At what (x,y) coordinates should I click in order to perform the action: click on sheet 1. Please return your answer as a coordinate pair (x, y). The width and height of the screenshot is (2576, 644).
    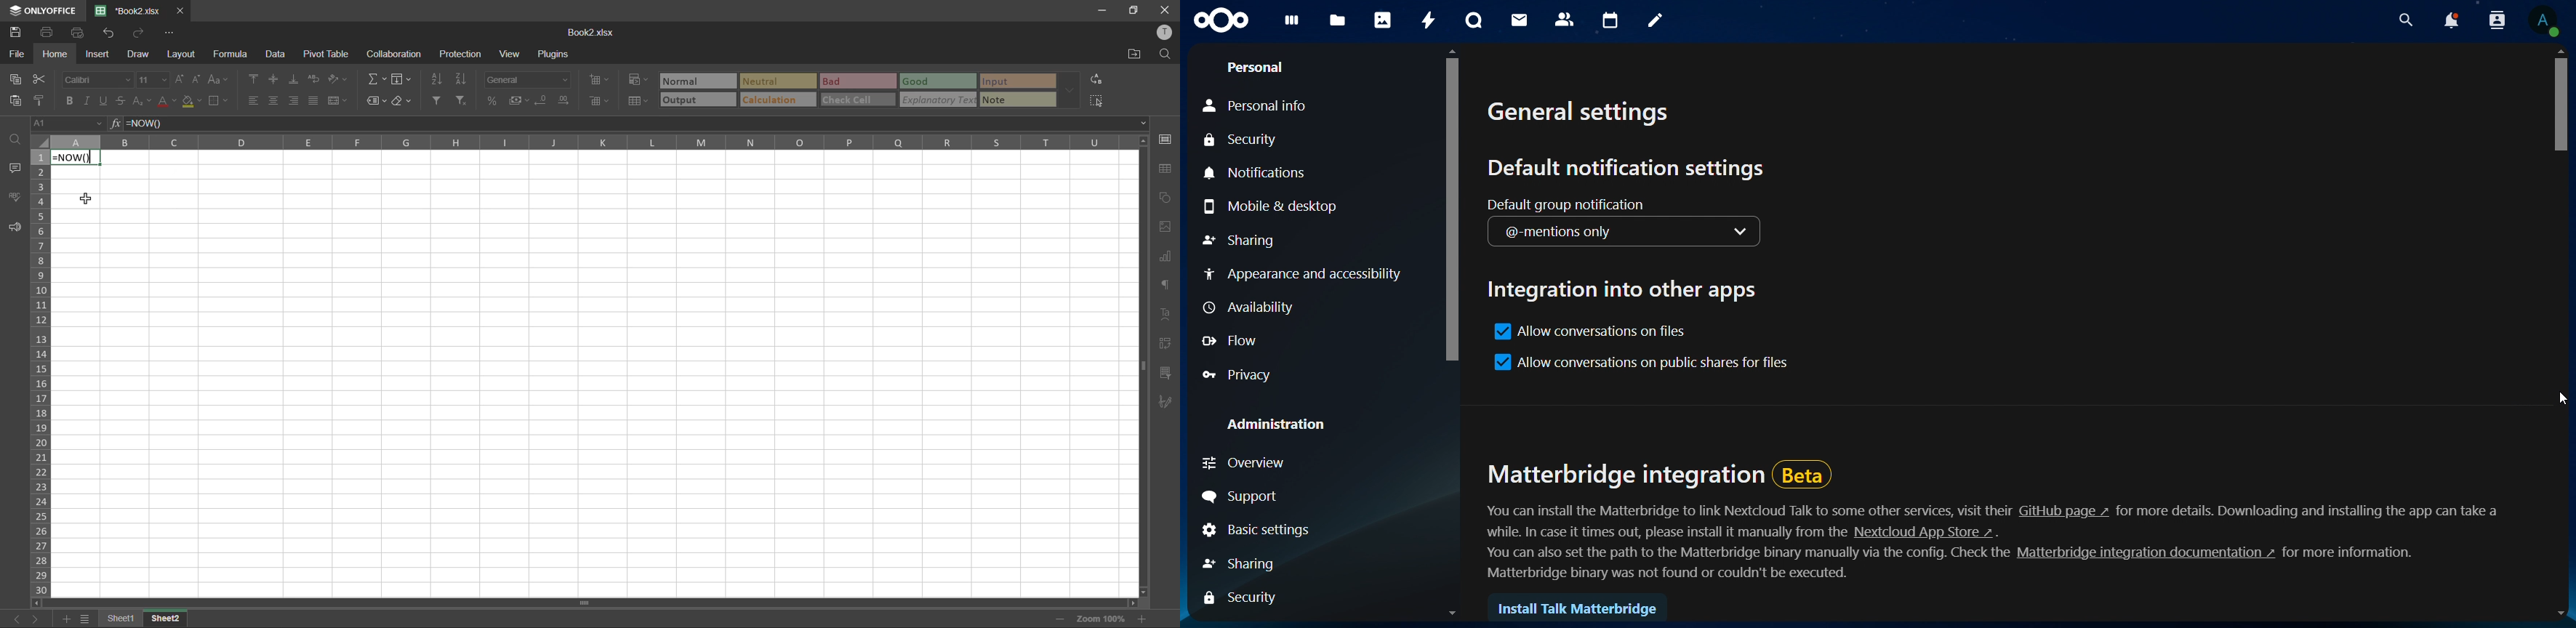
    Looking at the image, I should click on (120, 619).